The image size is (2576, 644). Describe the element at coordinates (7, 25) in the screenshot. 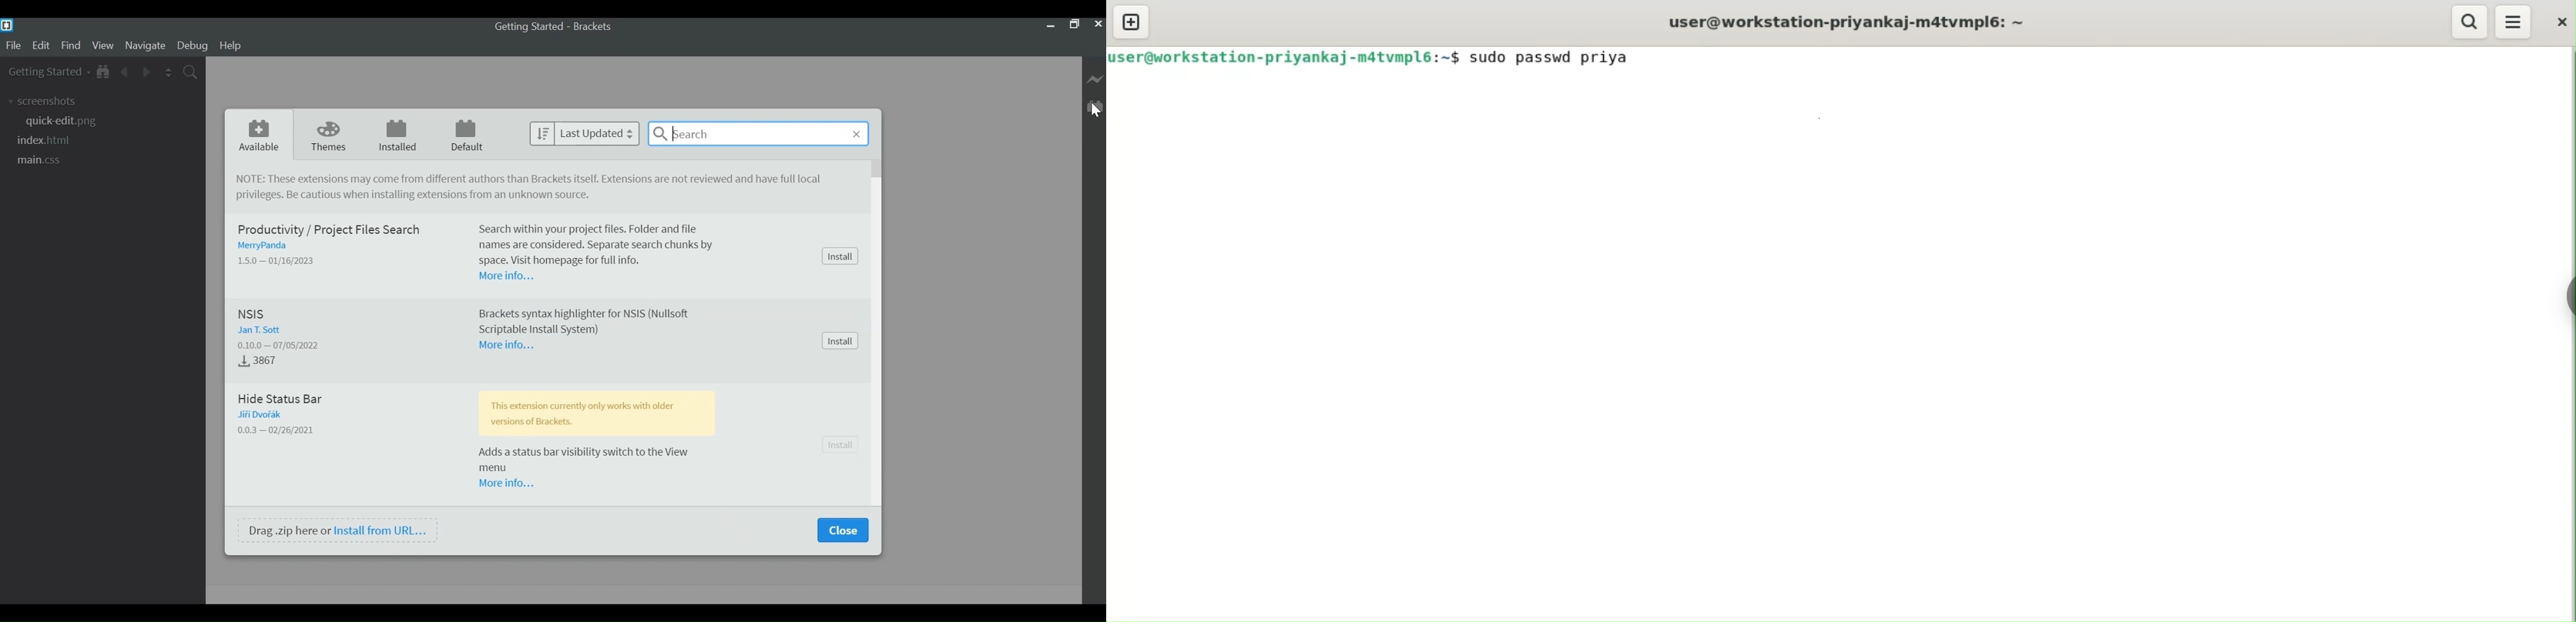

I see `Brackets Desktop icon` at that location.